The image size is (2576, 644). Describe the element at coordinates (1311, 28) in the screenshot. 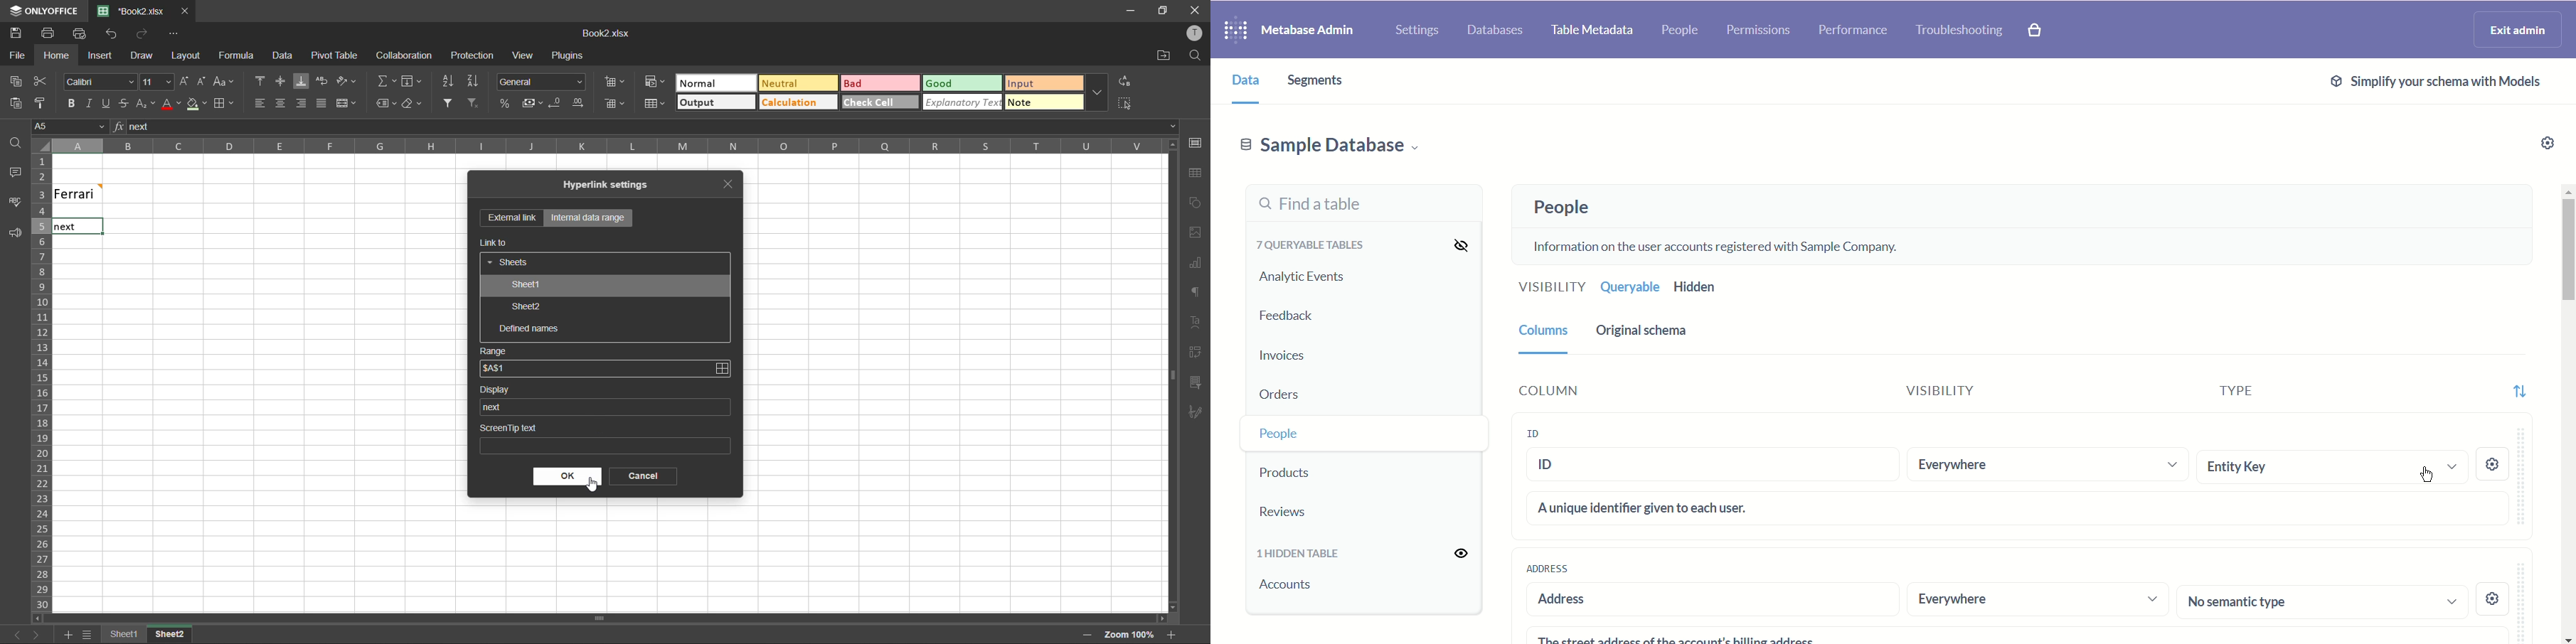

I see `Metabase admin` at that location.